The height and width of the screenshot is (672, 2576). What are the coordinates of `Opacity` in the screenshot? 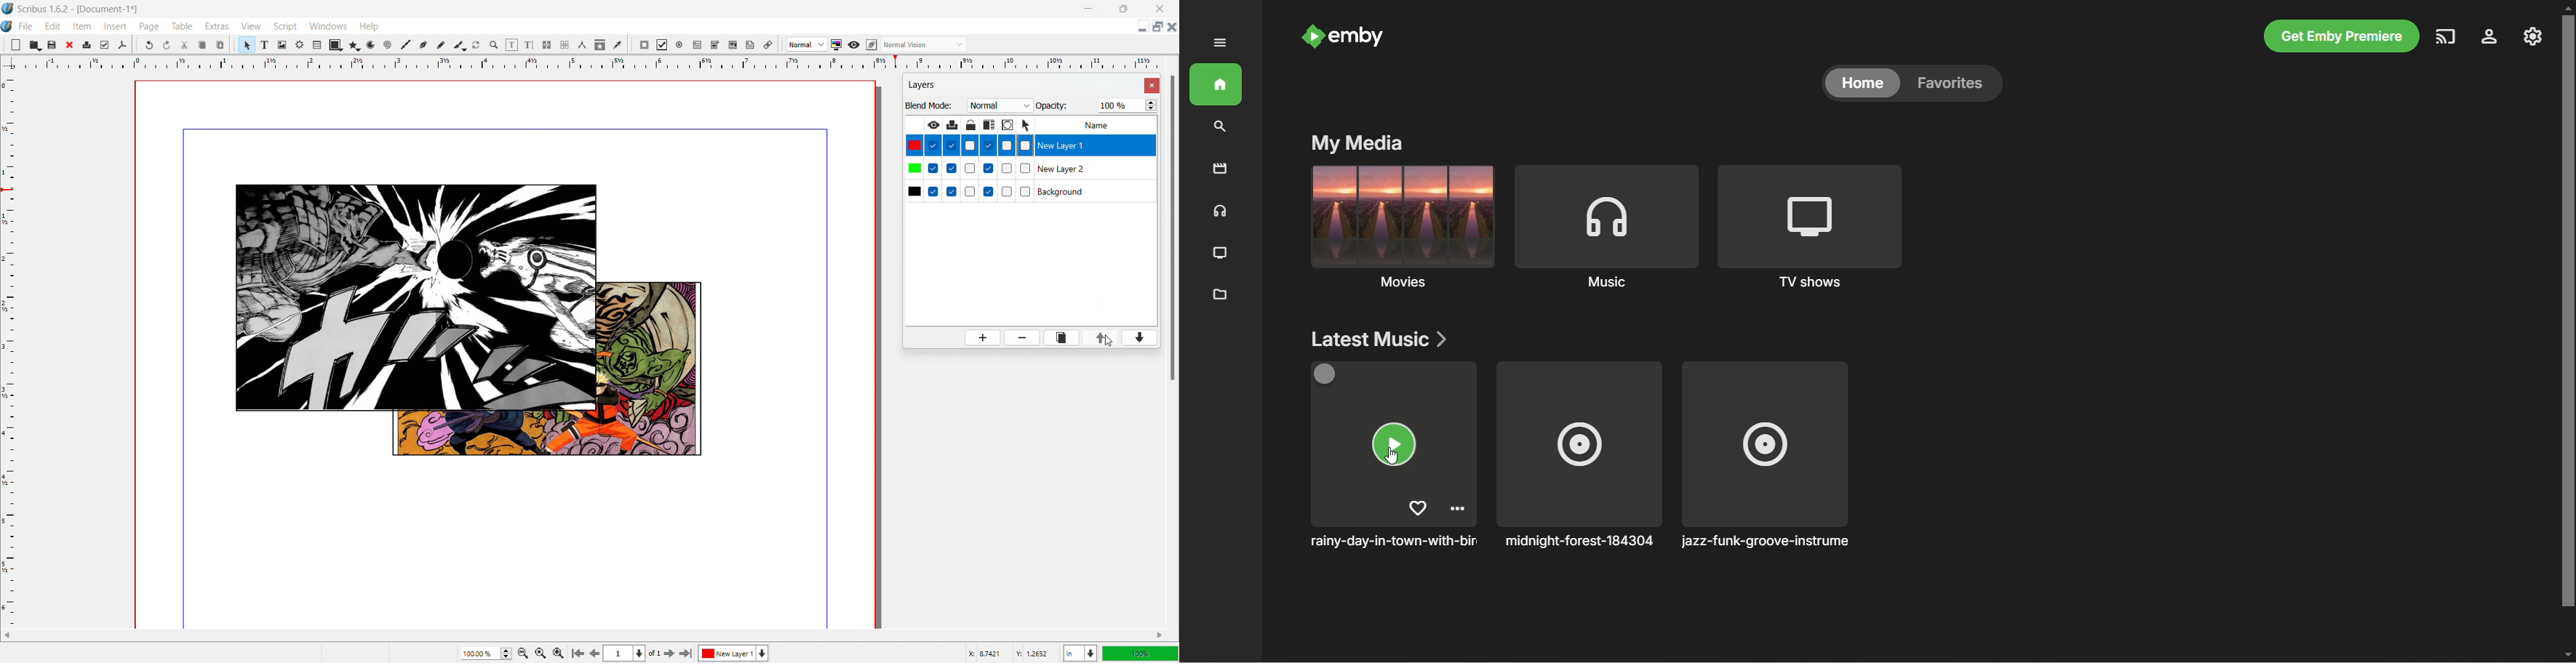 It's located at (1052, 104).